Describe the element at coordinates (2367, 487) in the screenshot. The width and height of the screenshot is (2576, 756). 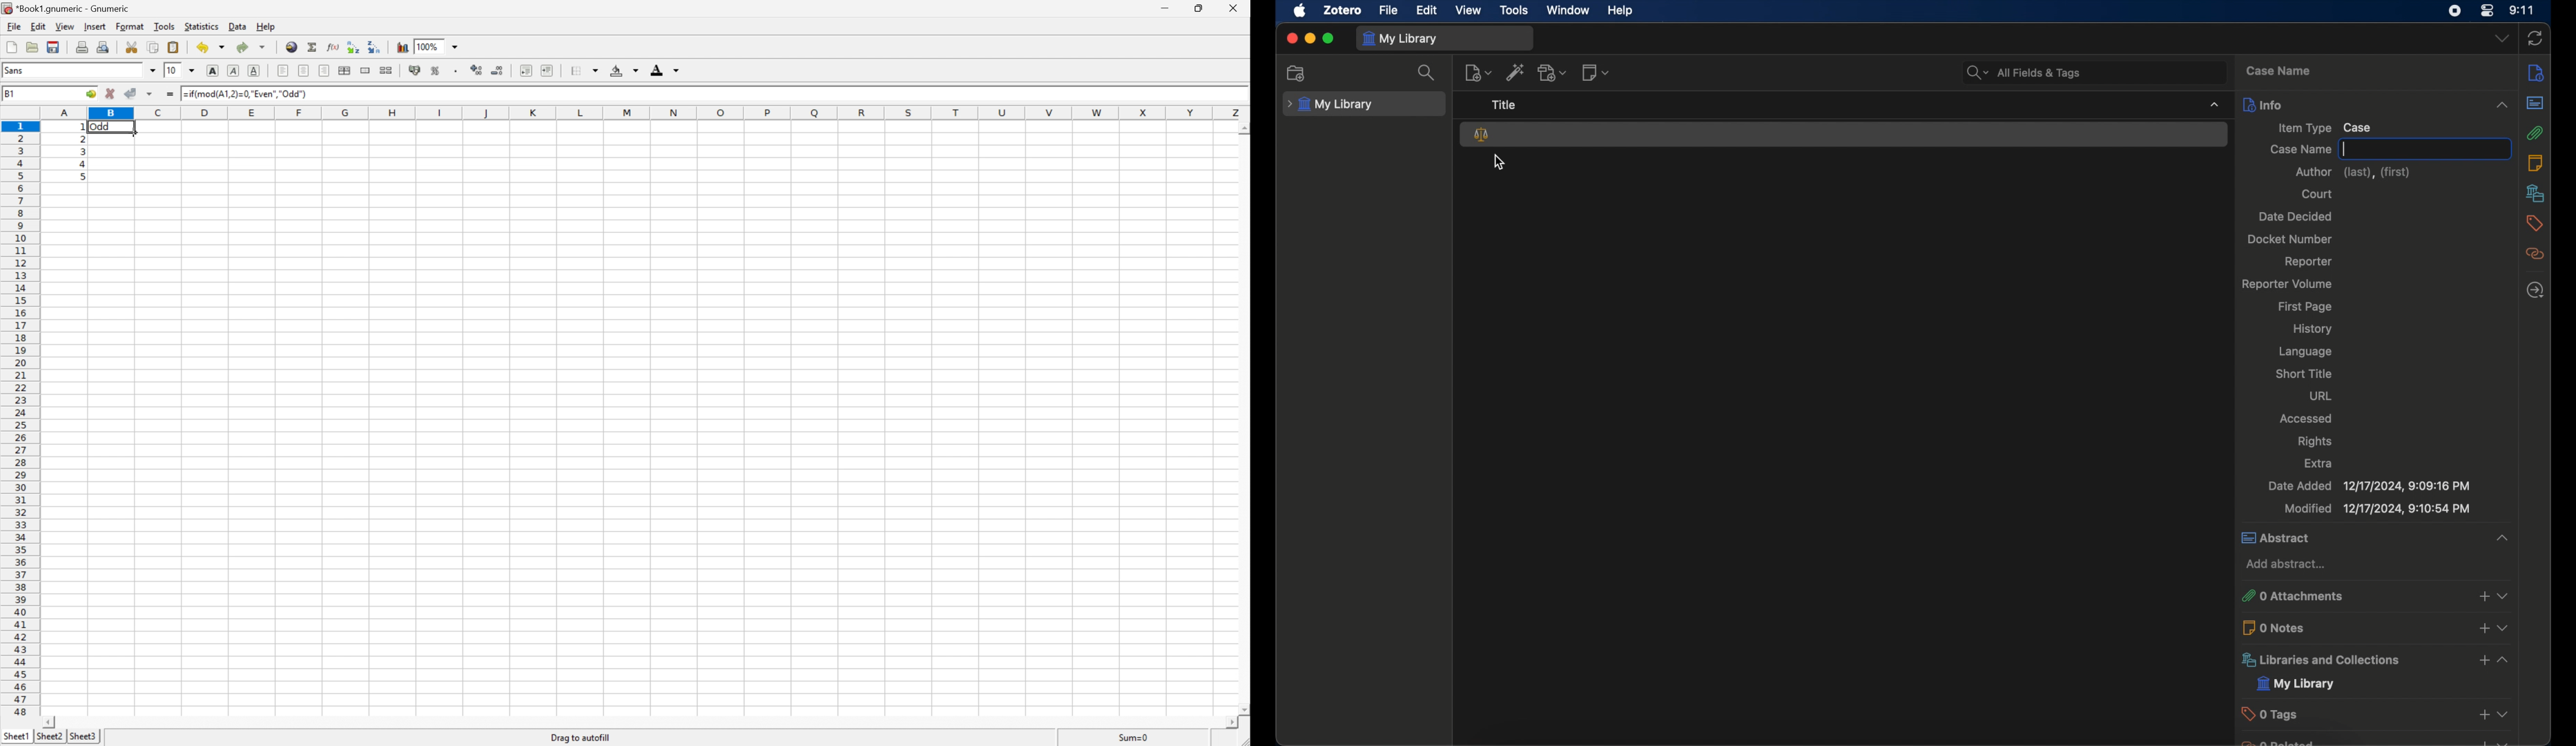
I see `date added` at that location.